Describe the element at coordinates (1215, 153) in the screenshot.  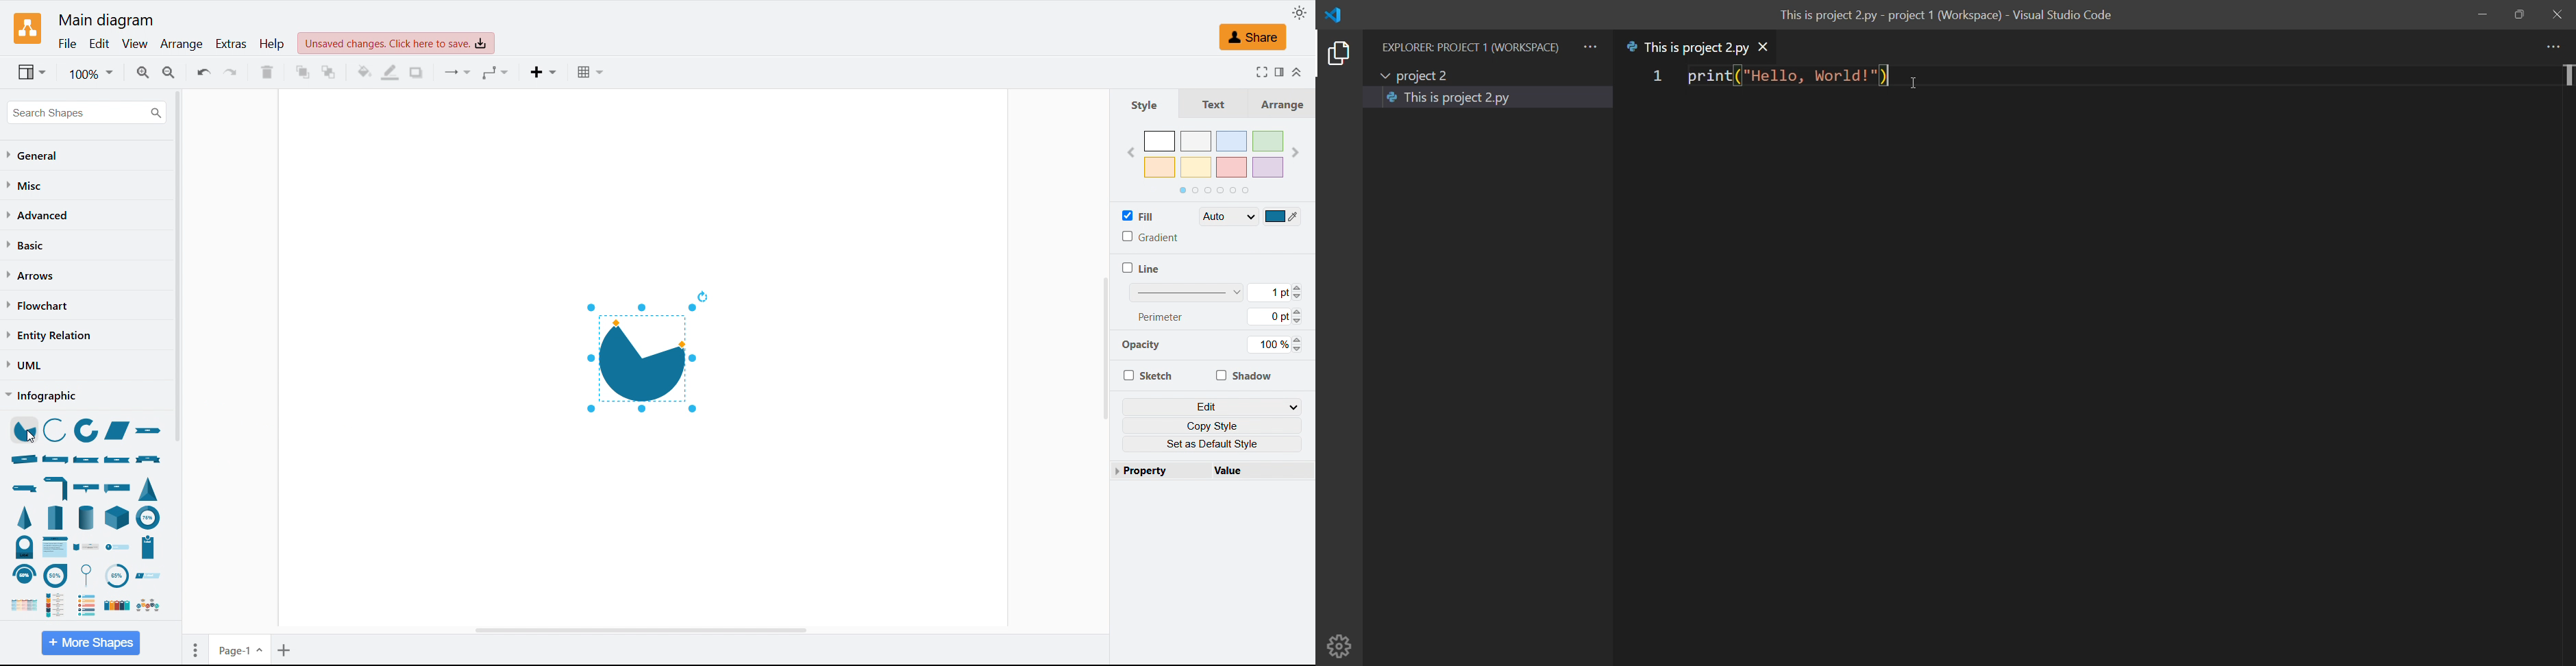
I see `colour options ` at that location.